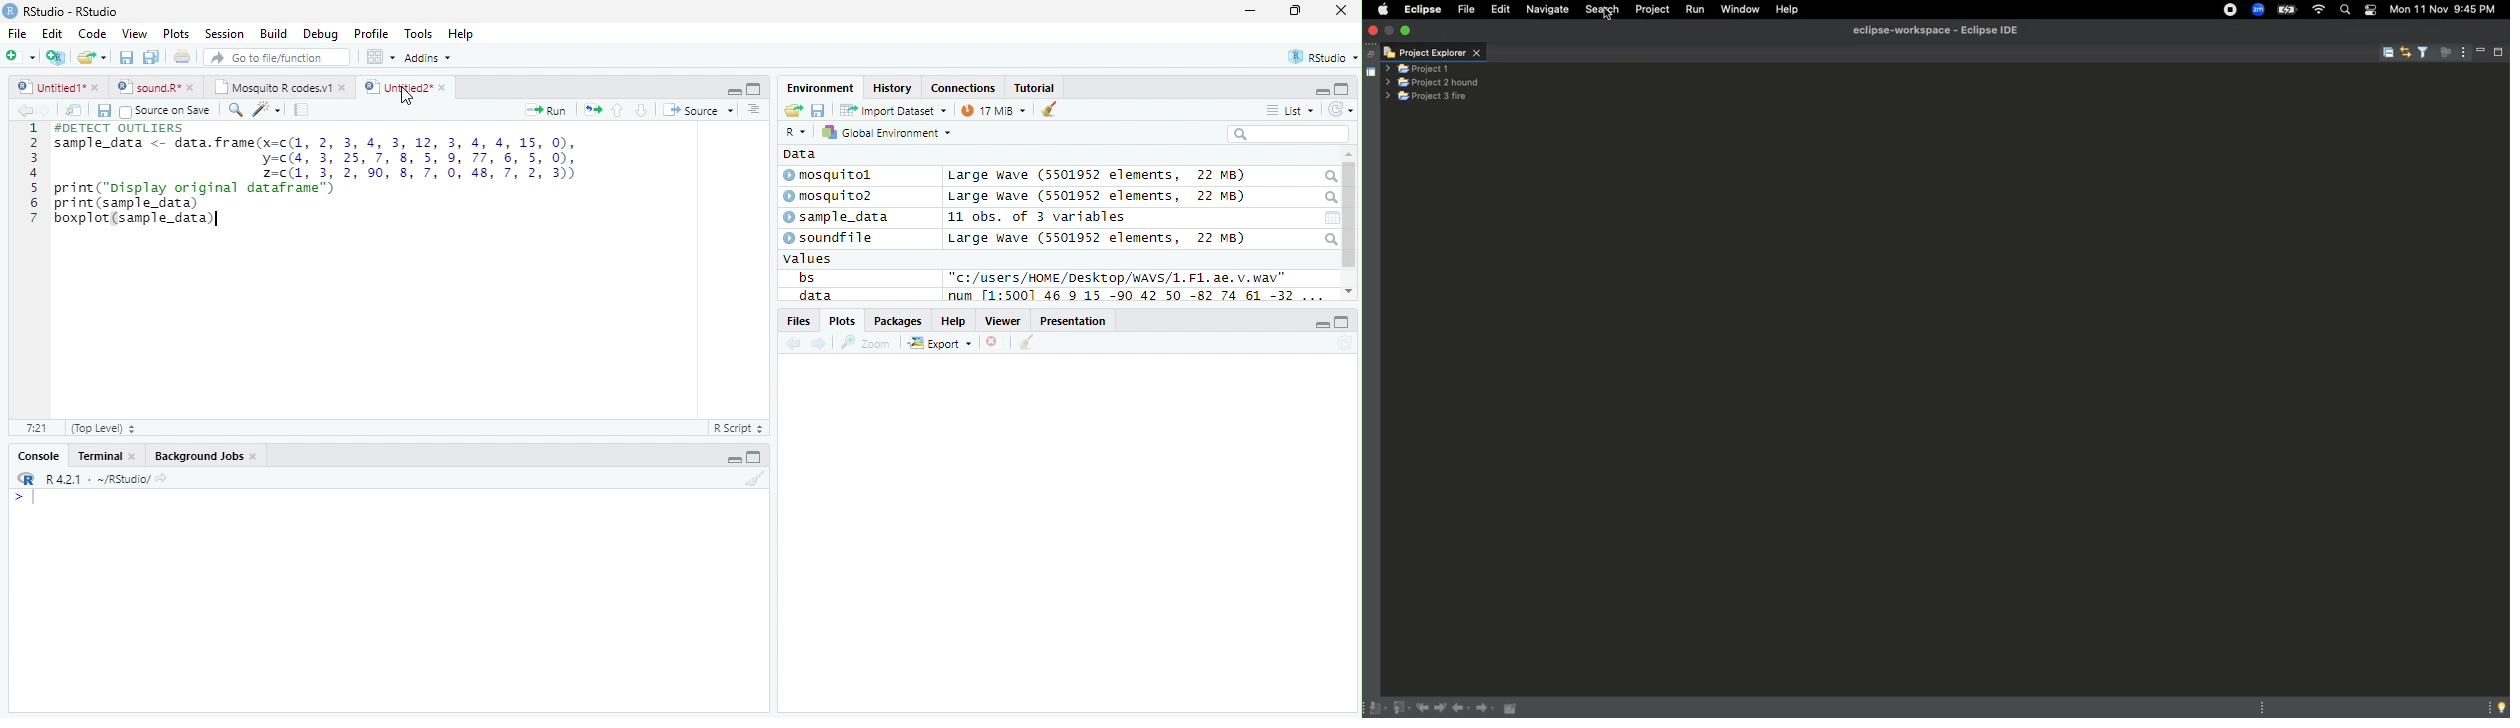 This screenshot has width=2520, height=728. What do you see at coordinates (2445, 53) in the screenshot?
I see `Focus on active task` at bounding box center [2445, 53].